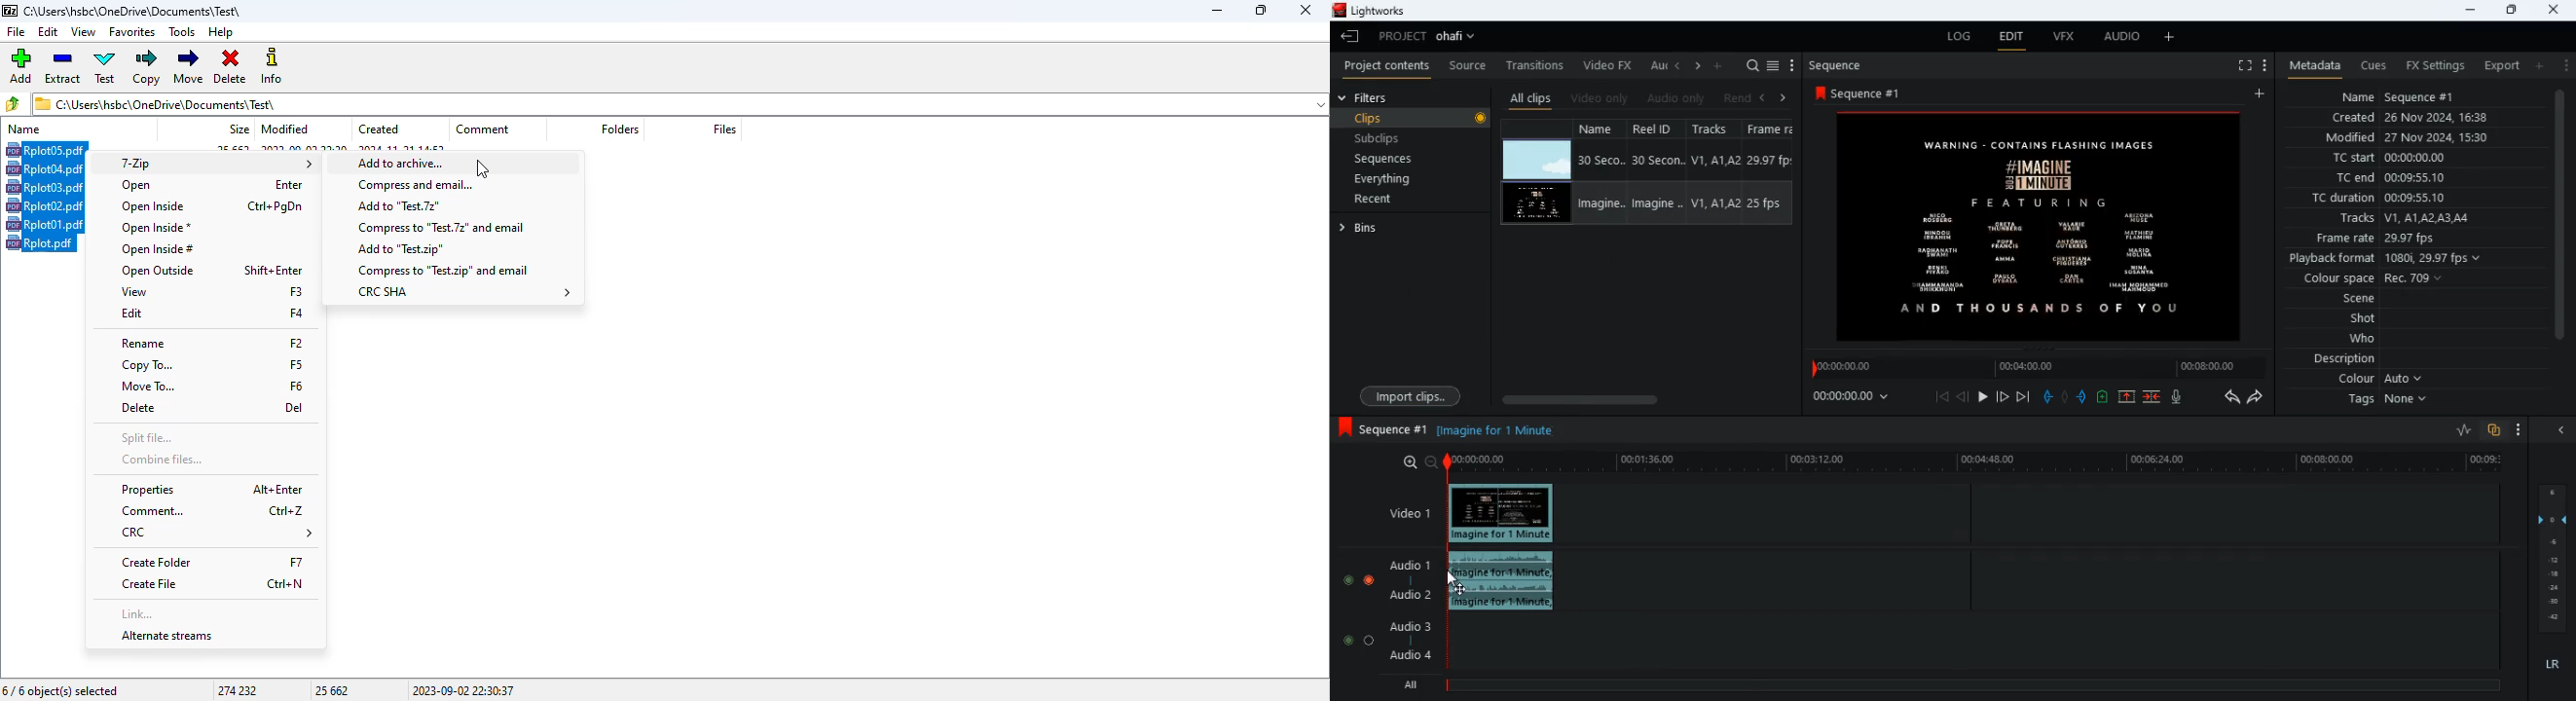  What do you see at coordinates (1841, 65) in the screenshot?
I see `sequence` at bounding box center [1841, 65].